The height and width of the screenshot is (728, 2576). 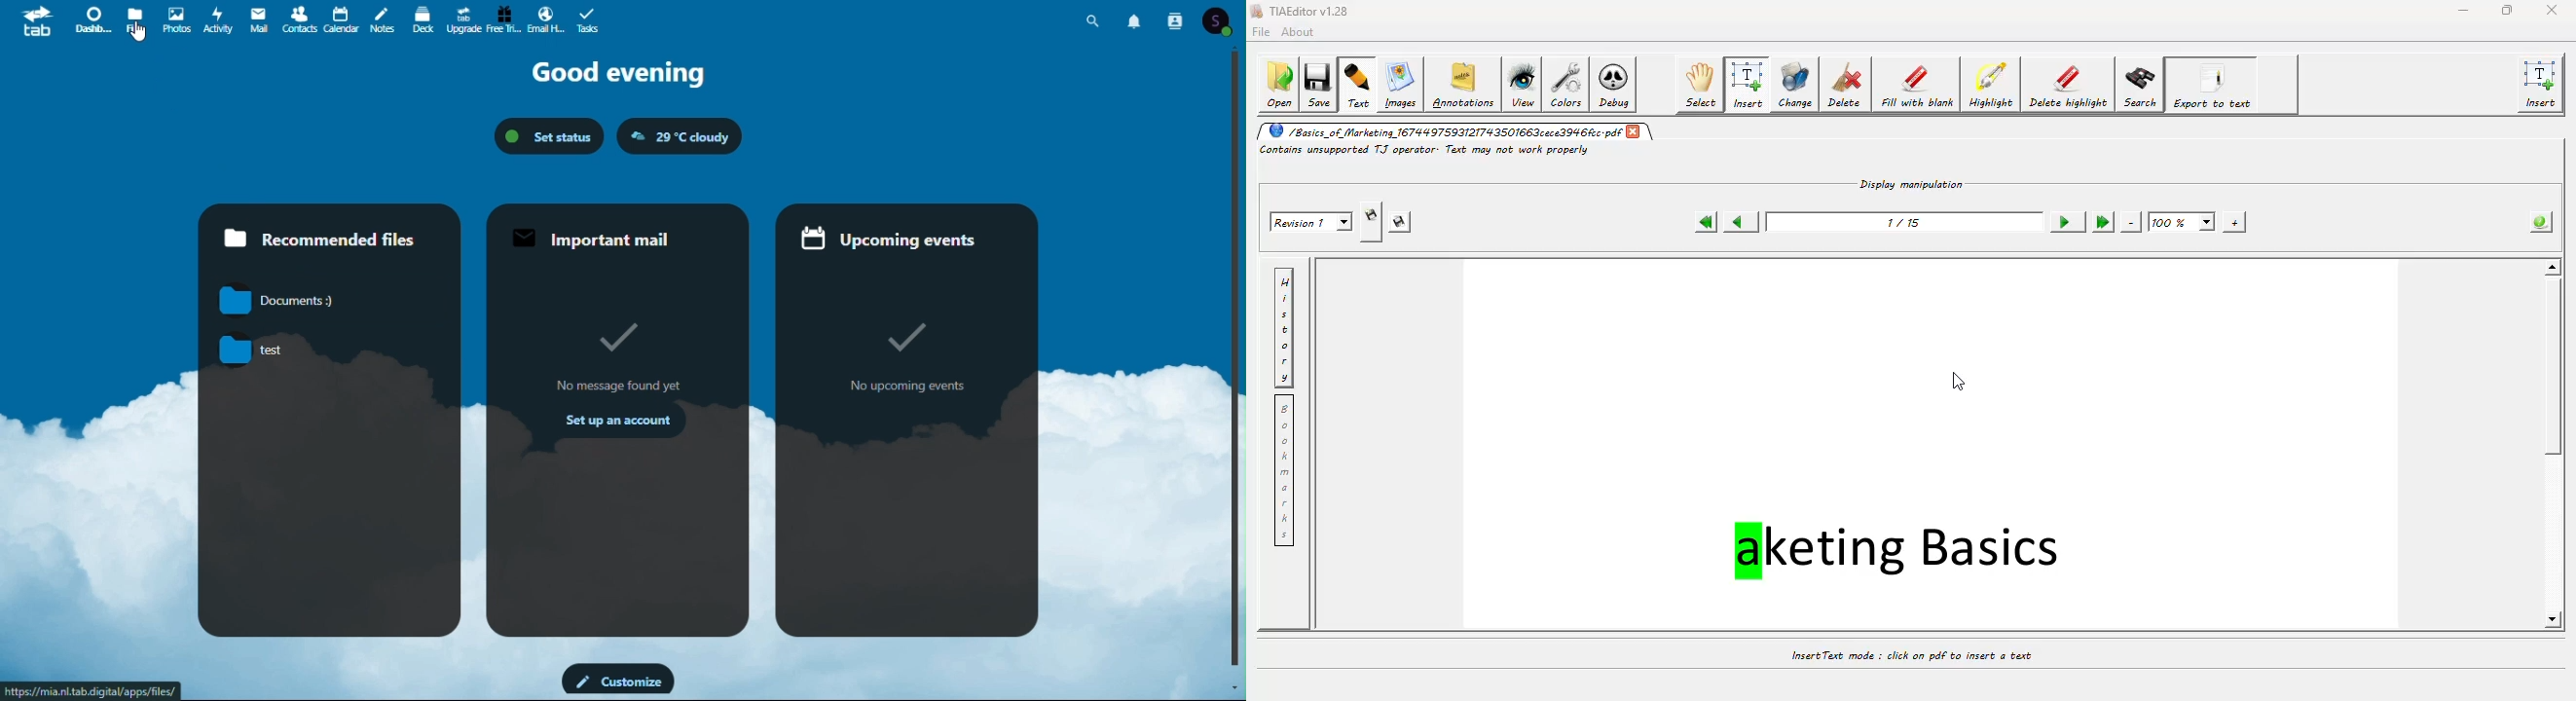 What do you see at coordinates (1918, 87) in the screenshot?
I see `fill with blank` at bounding box center [1918, 87].